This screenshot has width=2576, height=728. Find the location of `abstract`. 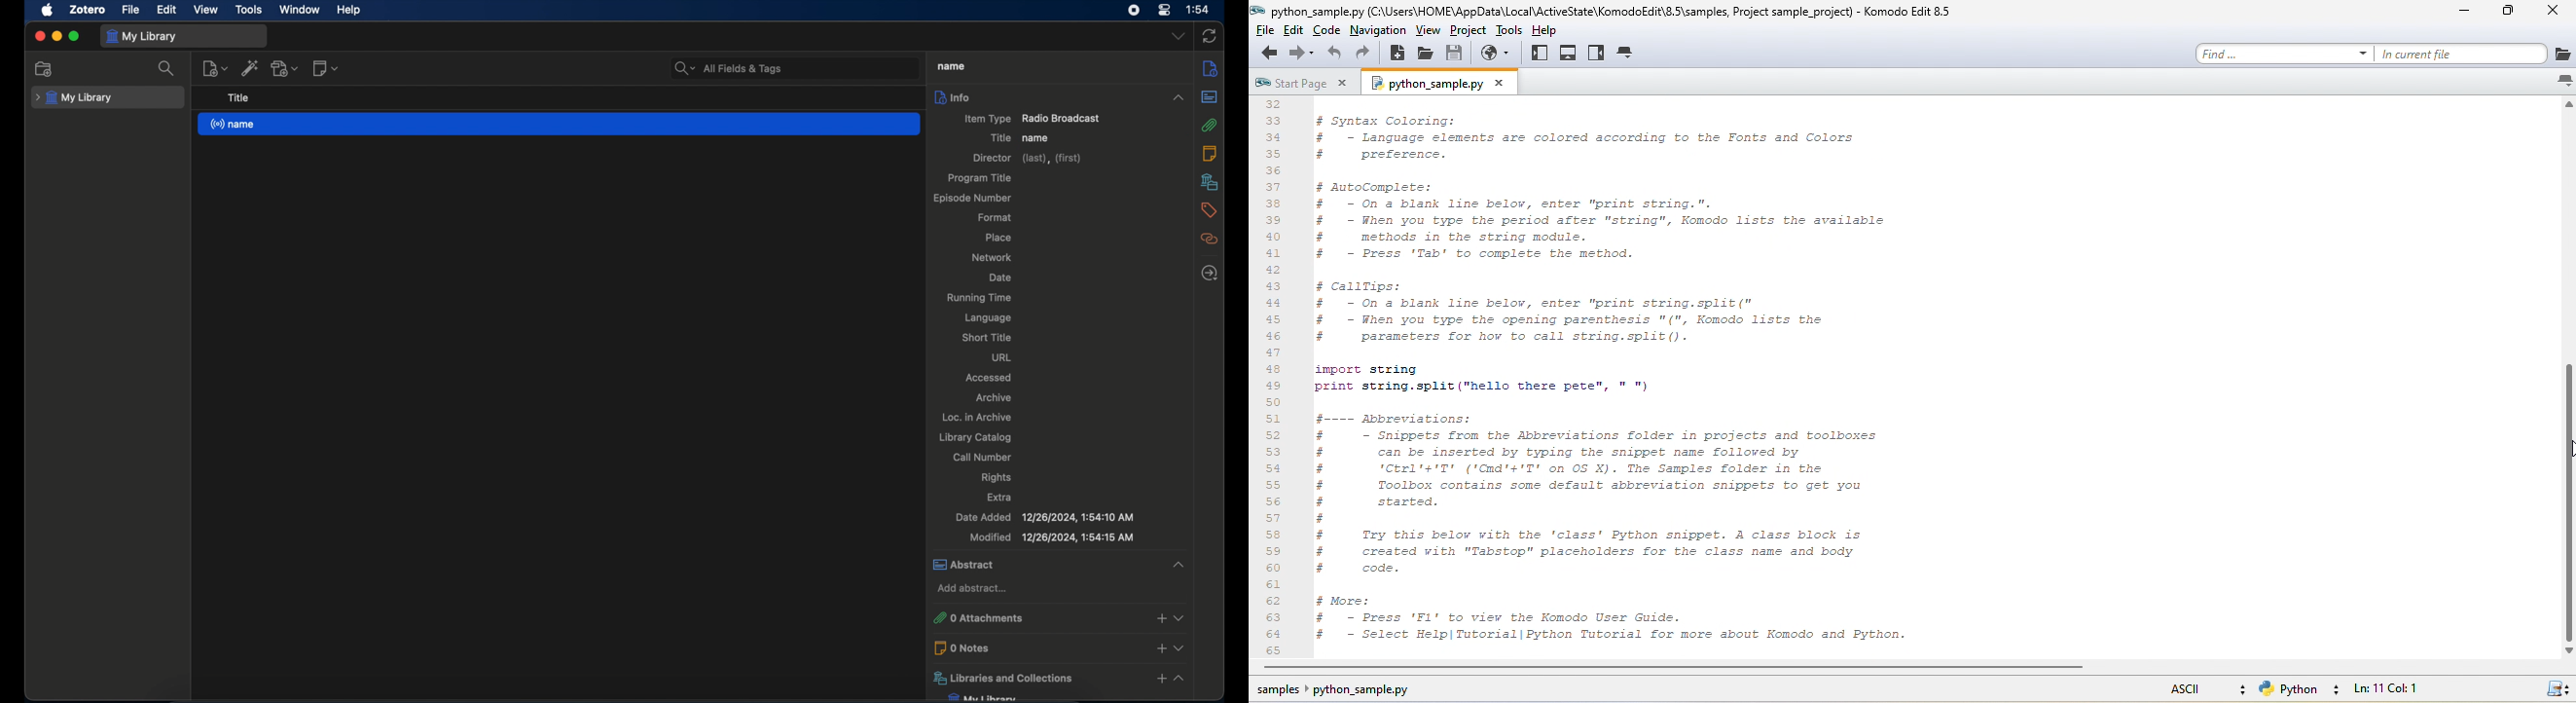

abstract is located at coordinates (1060, 564).